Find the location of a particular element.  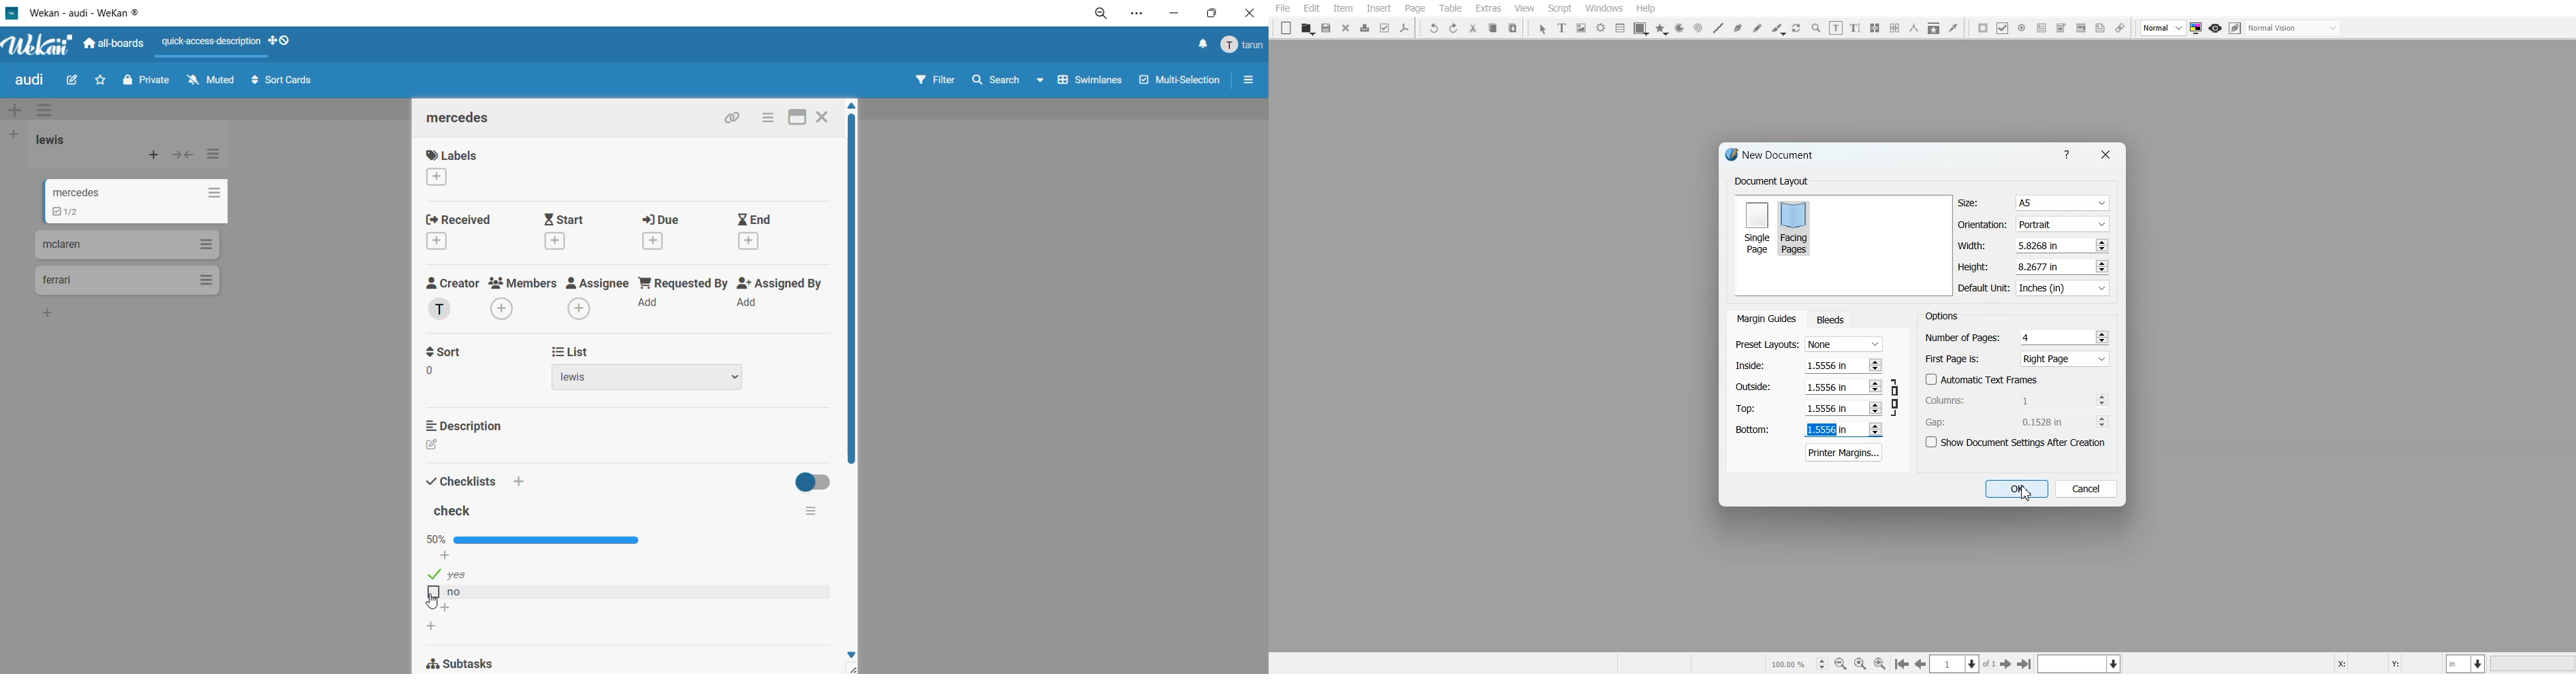

Select image preview Quality is located at coordinates (2163, 28).